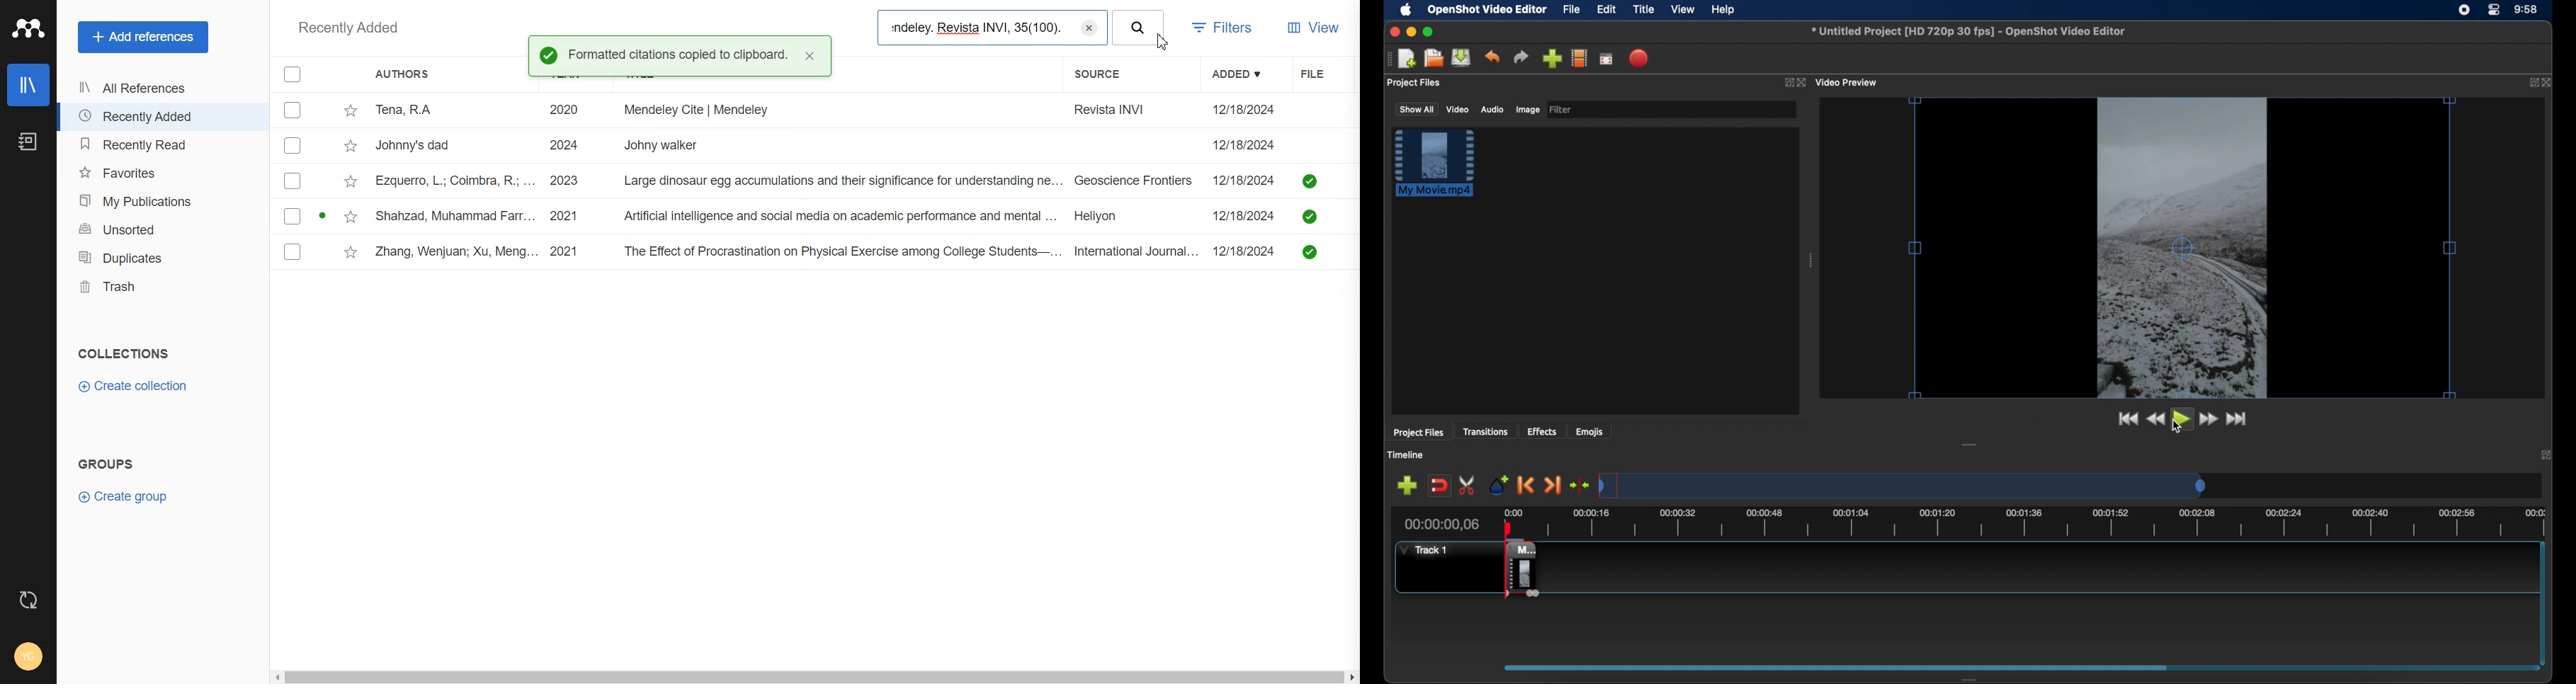 The height and width of the screenshot is (700, 2576). Describe the element at coordinates (123, 496) in the screenshot. I see `Create group` at that location.